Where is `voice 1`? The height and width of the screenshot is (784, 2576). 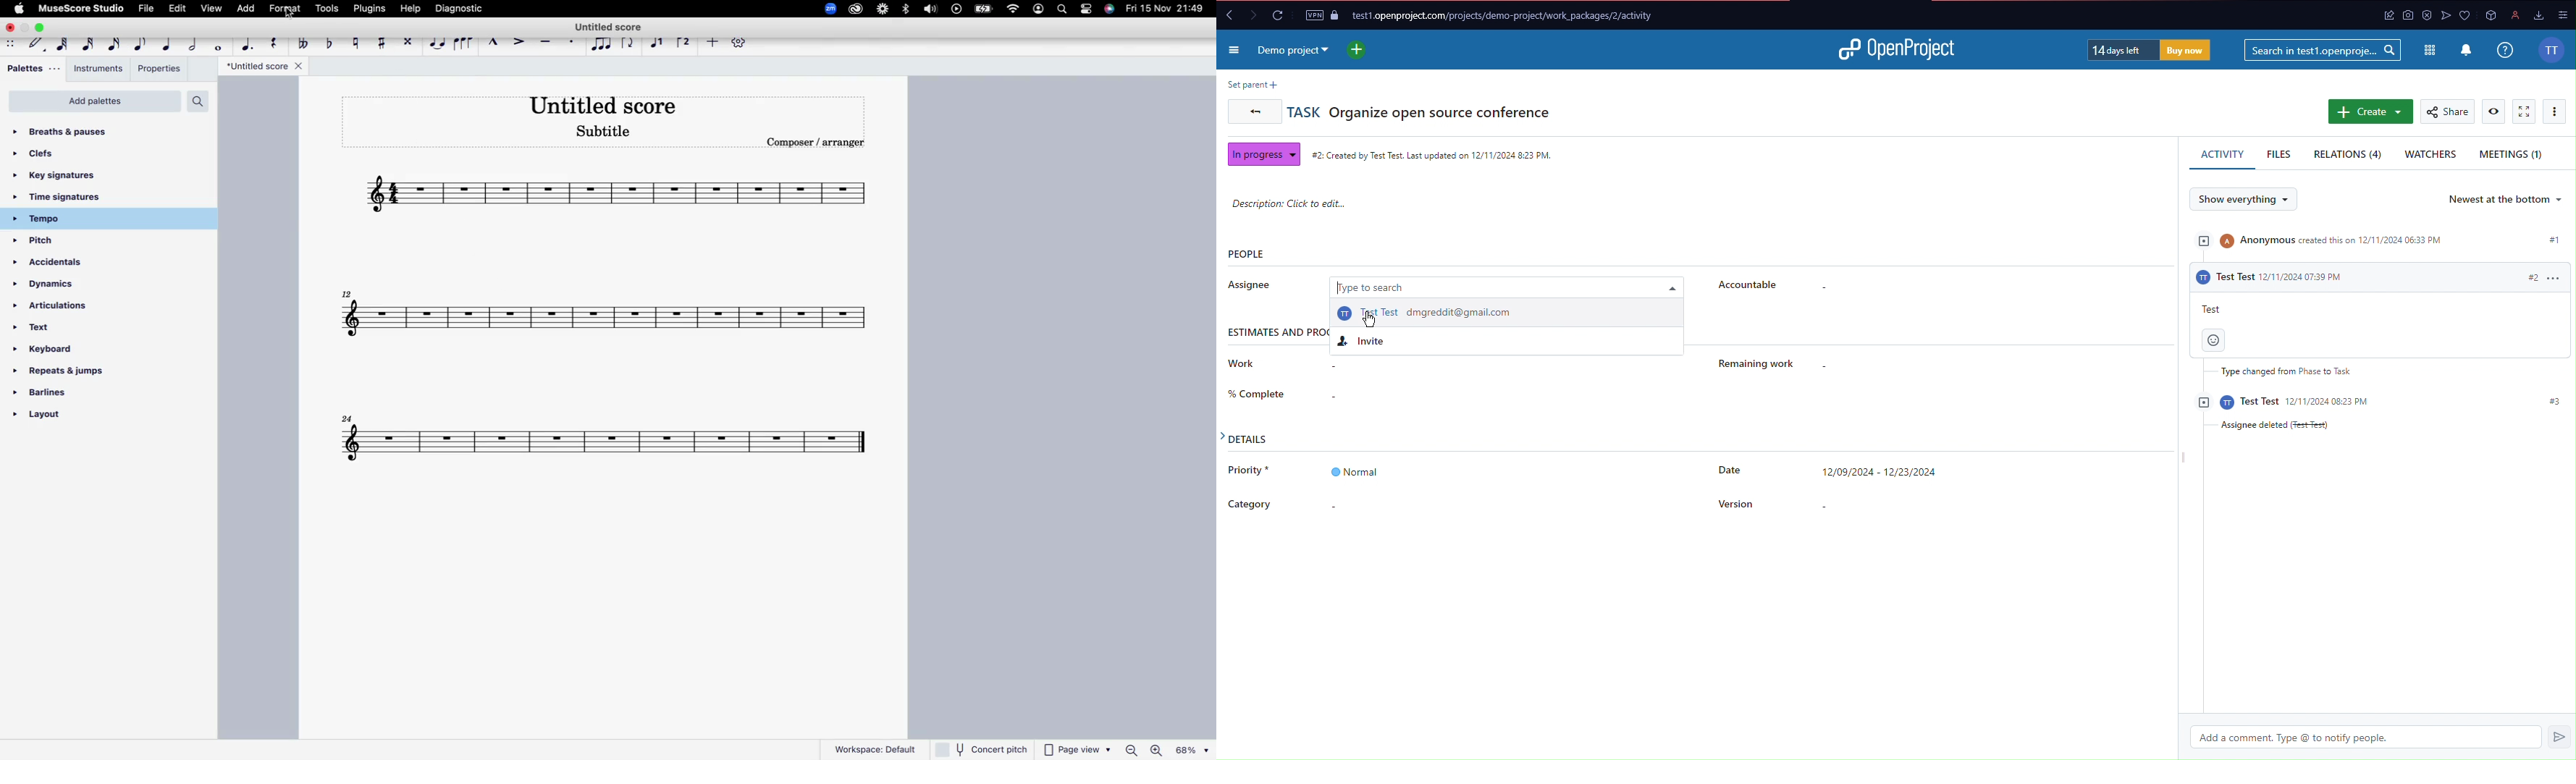
voice 1 is located at coordinates (660, 42).